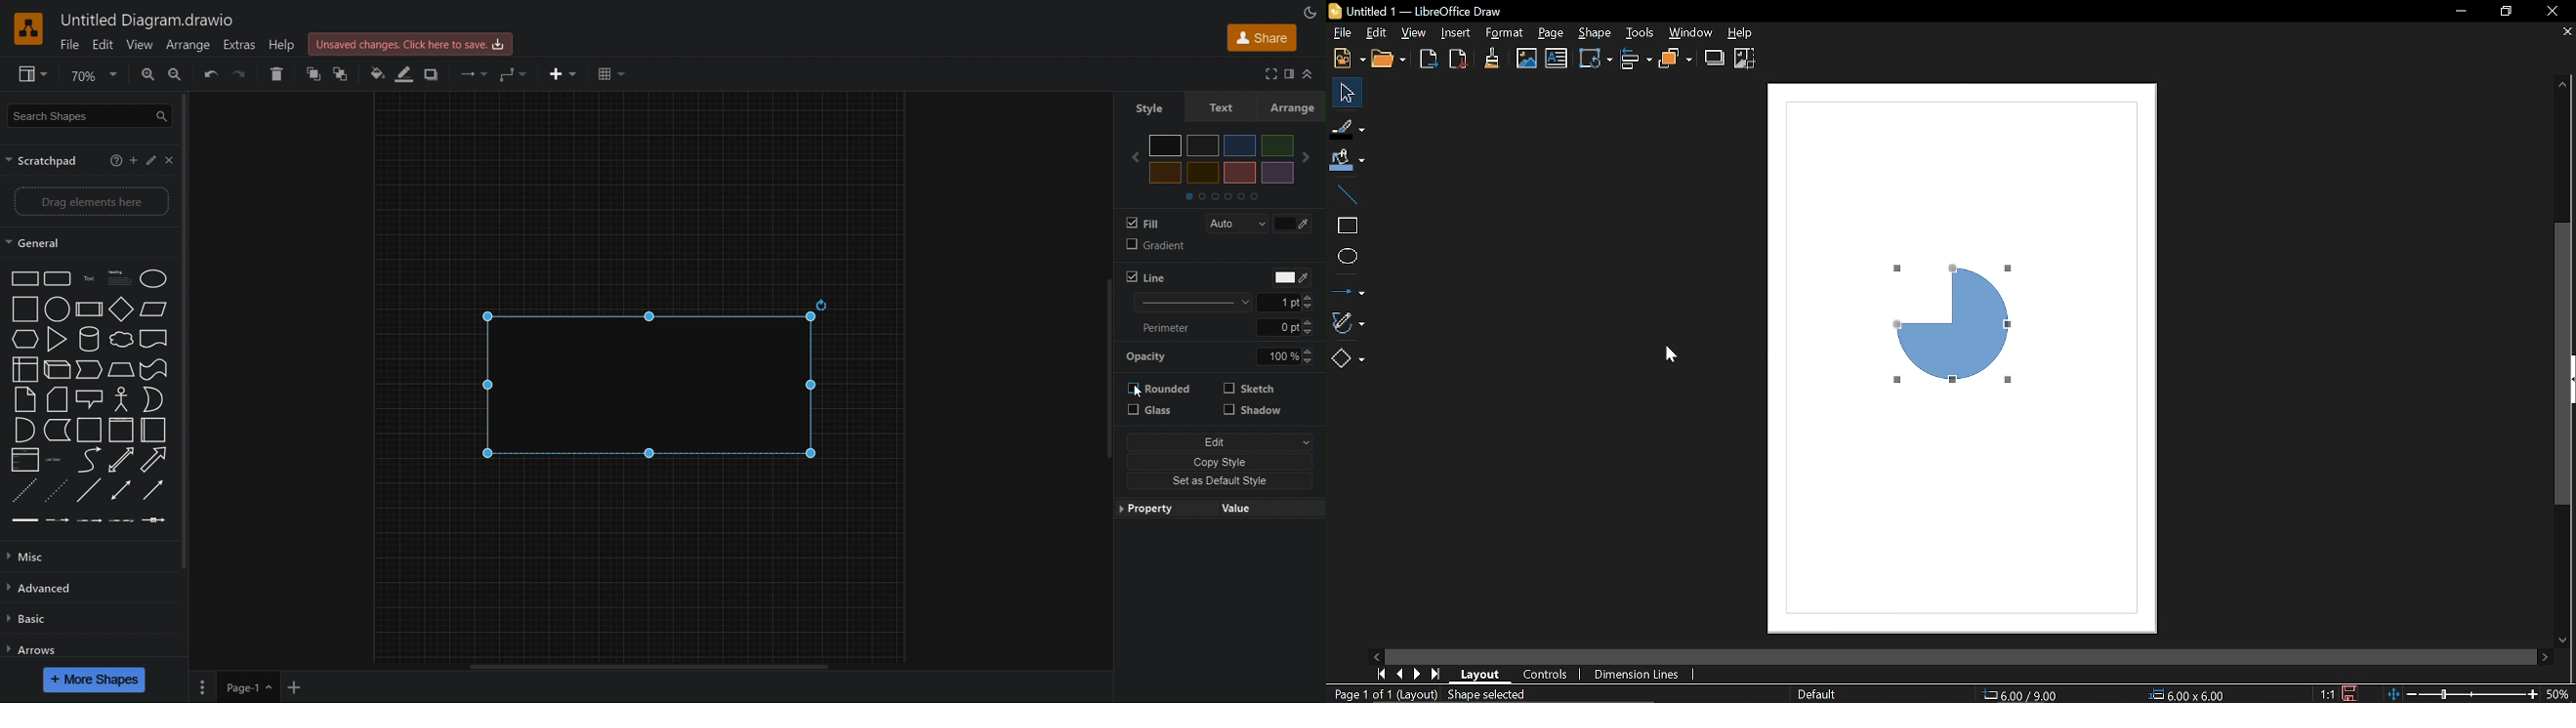  What do you see at coordinates (153, 161) in the screenshot?
I see `edit` at bounding box center [153, 161].